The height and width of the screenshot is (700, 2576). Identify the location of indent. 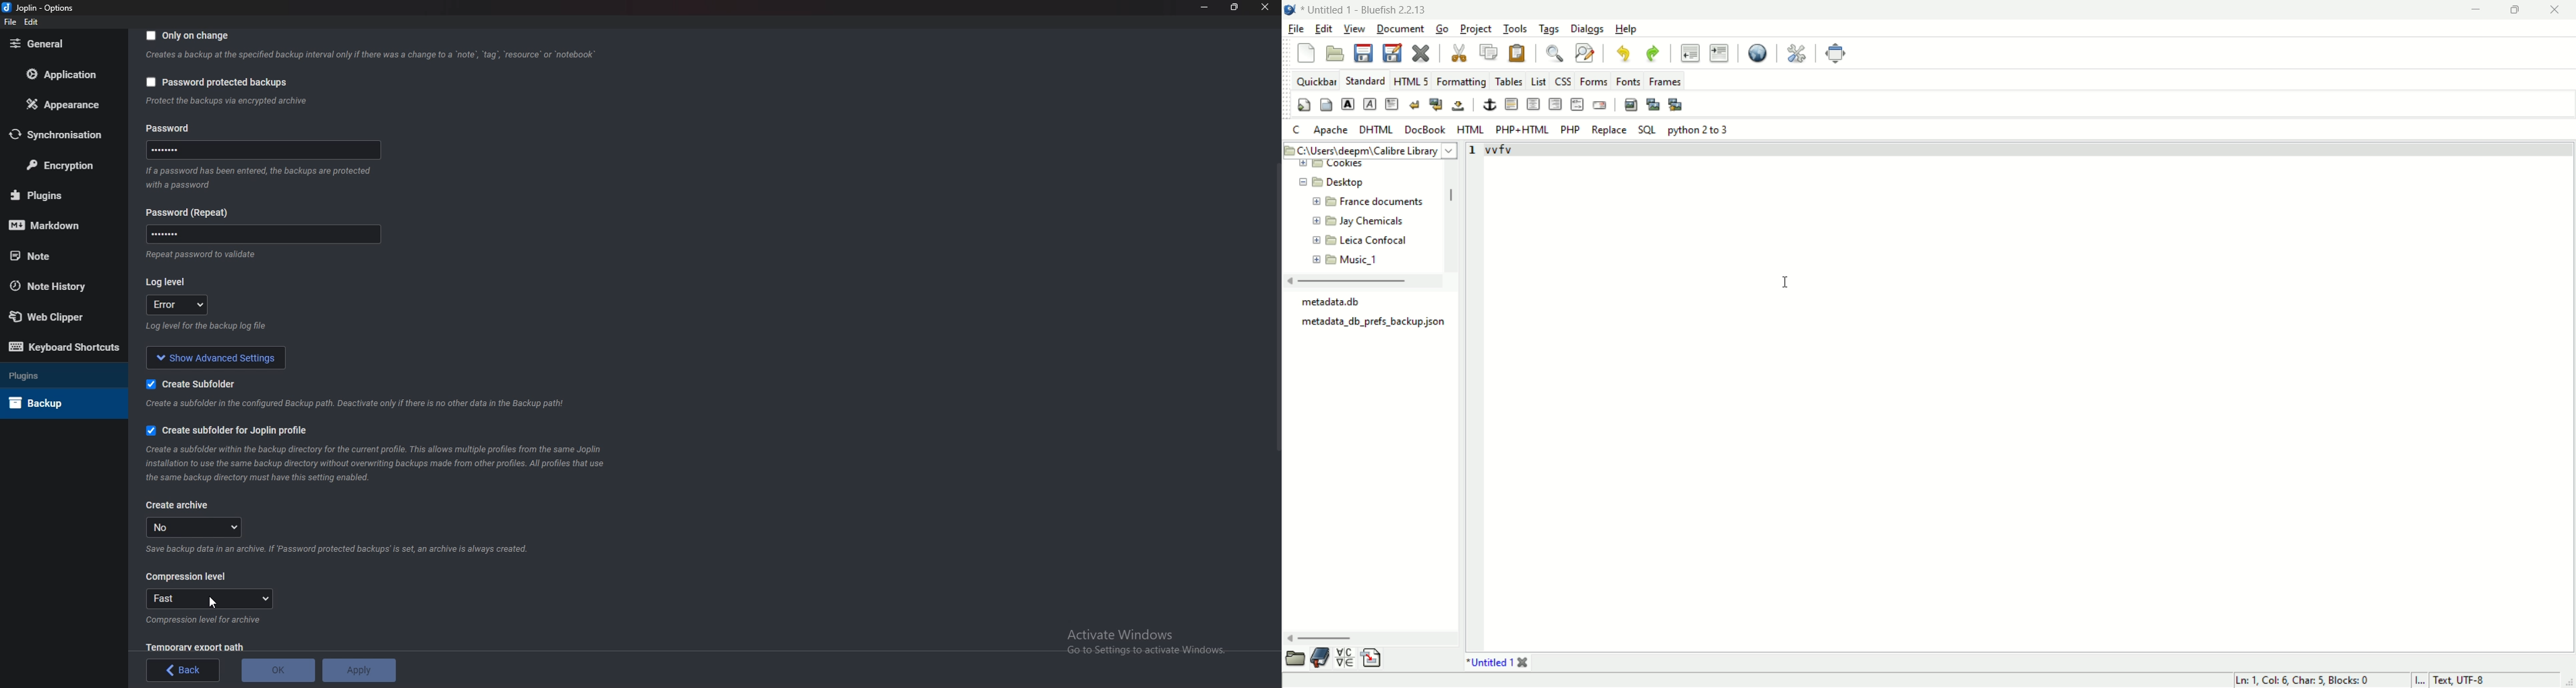
(1719, 53).